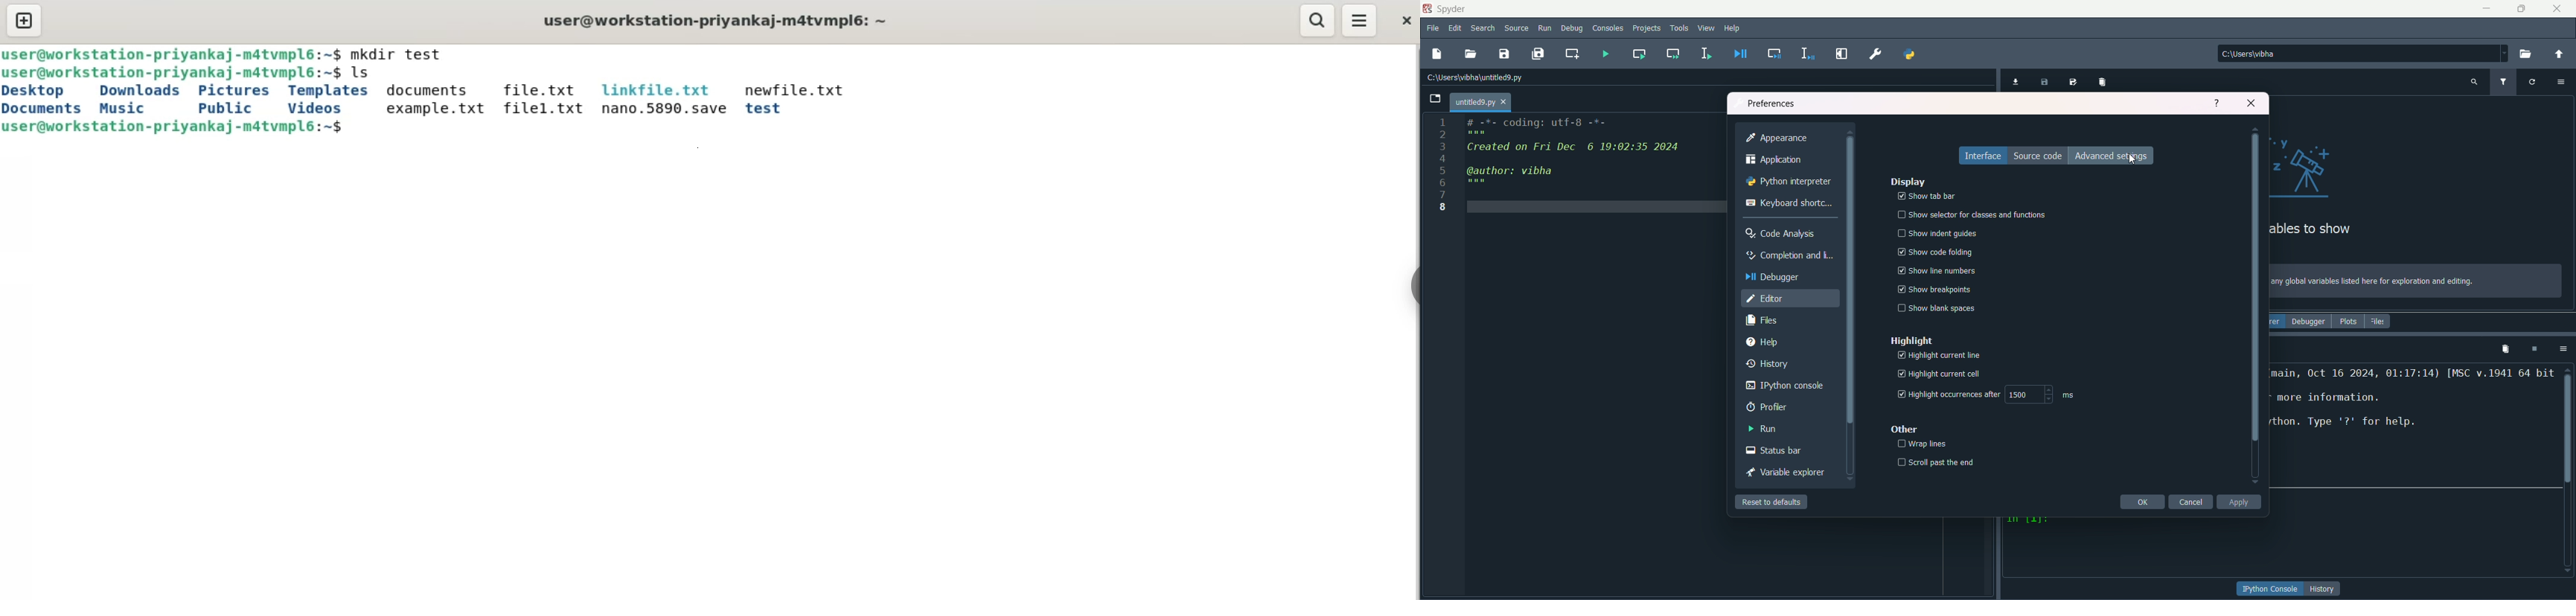 The image size is (2576, 616). Describe the element at coordinates (1939, 357) in the screenshot. I see `highlight current page` at that location.